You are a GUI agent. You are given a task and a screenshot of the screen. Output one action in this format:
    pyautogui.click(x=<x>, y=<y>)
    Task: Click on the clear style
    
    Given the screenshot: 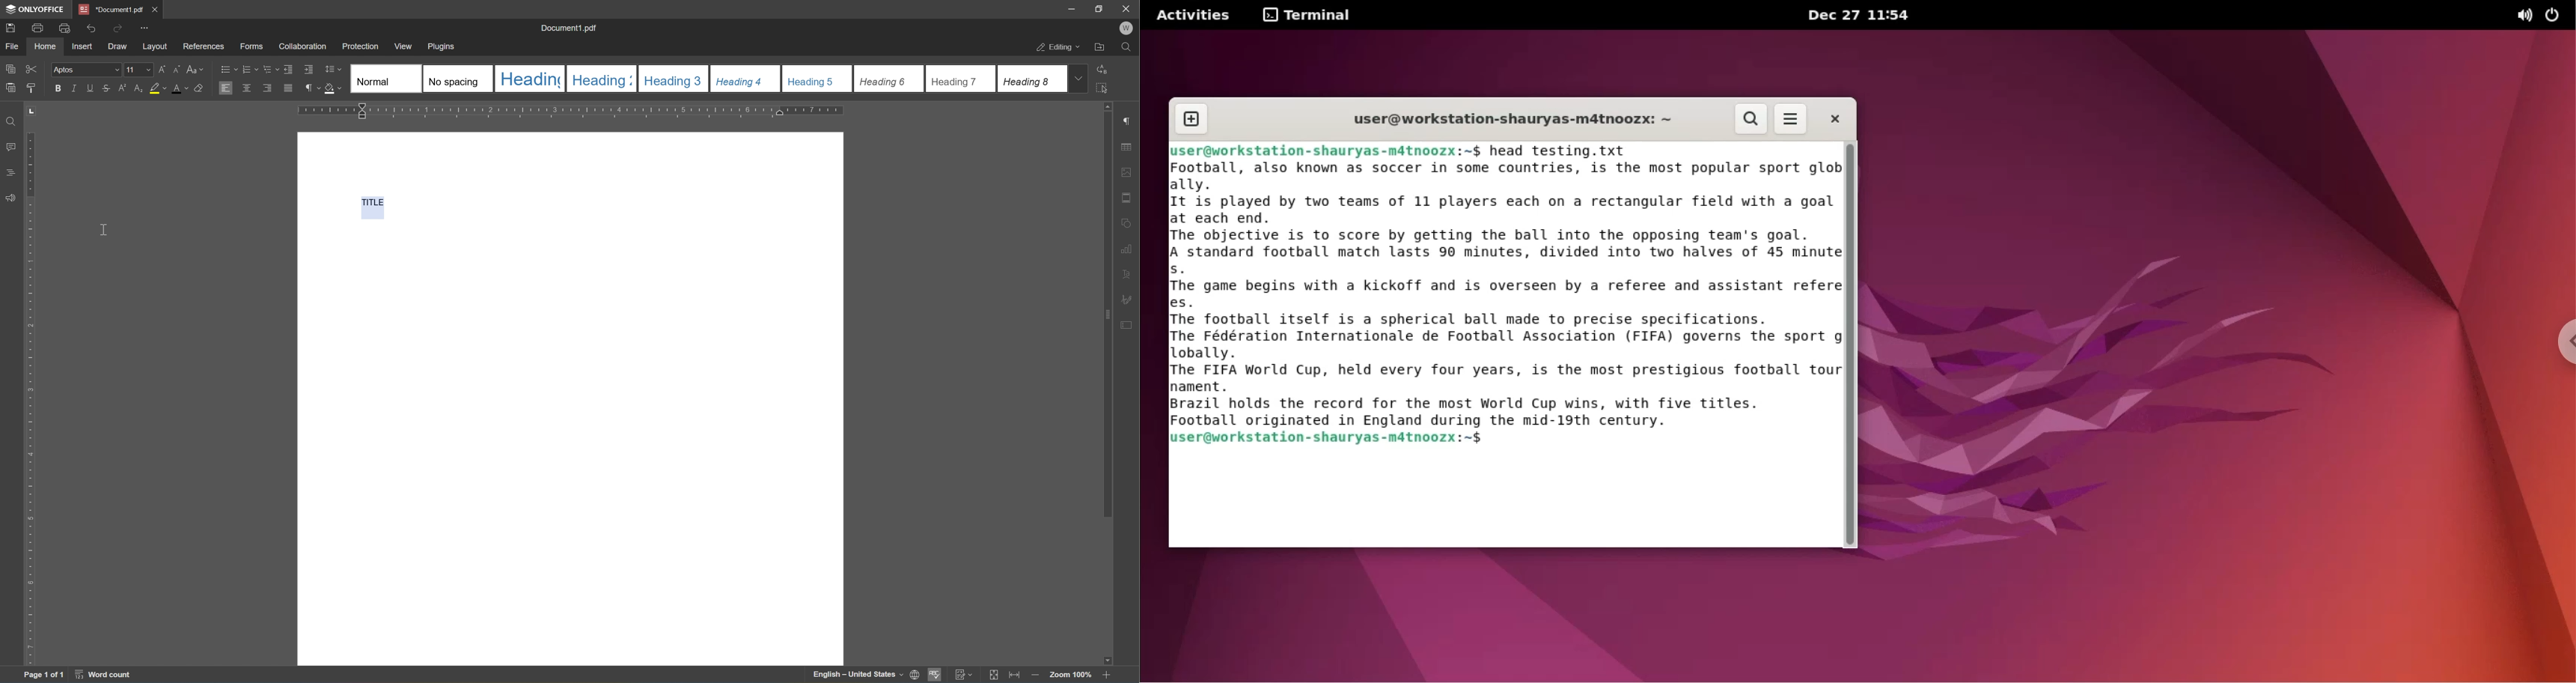 What is the action you would take?
    pyautogui.click(x=198, y=88)
    